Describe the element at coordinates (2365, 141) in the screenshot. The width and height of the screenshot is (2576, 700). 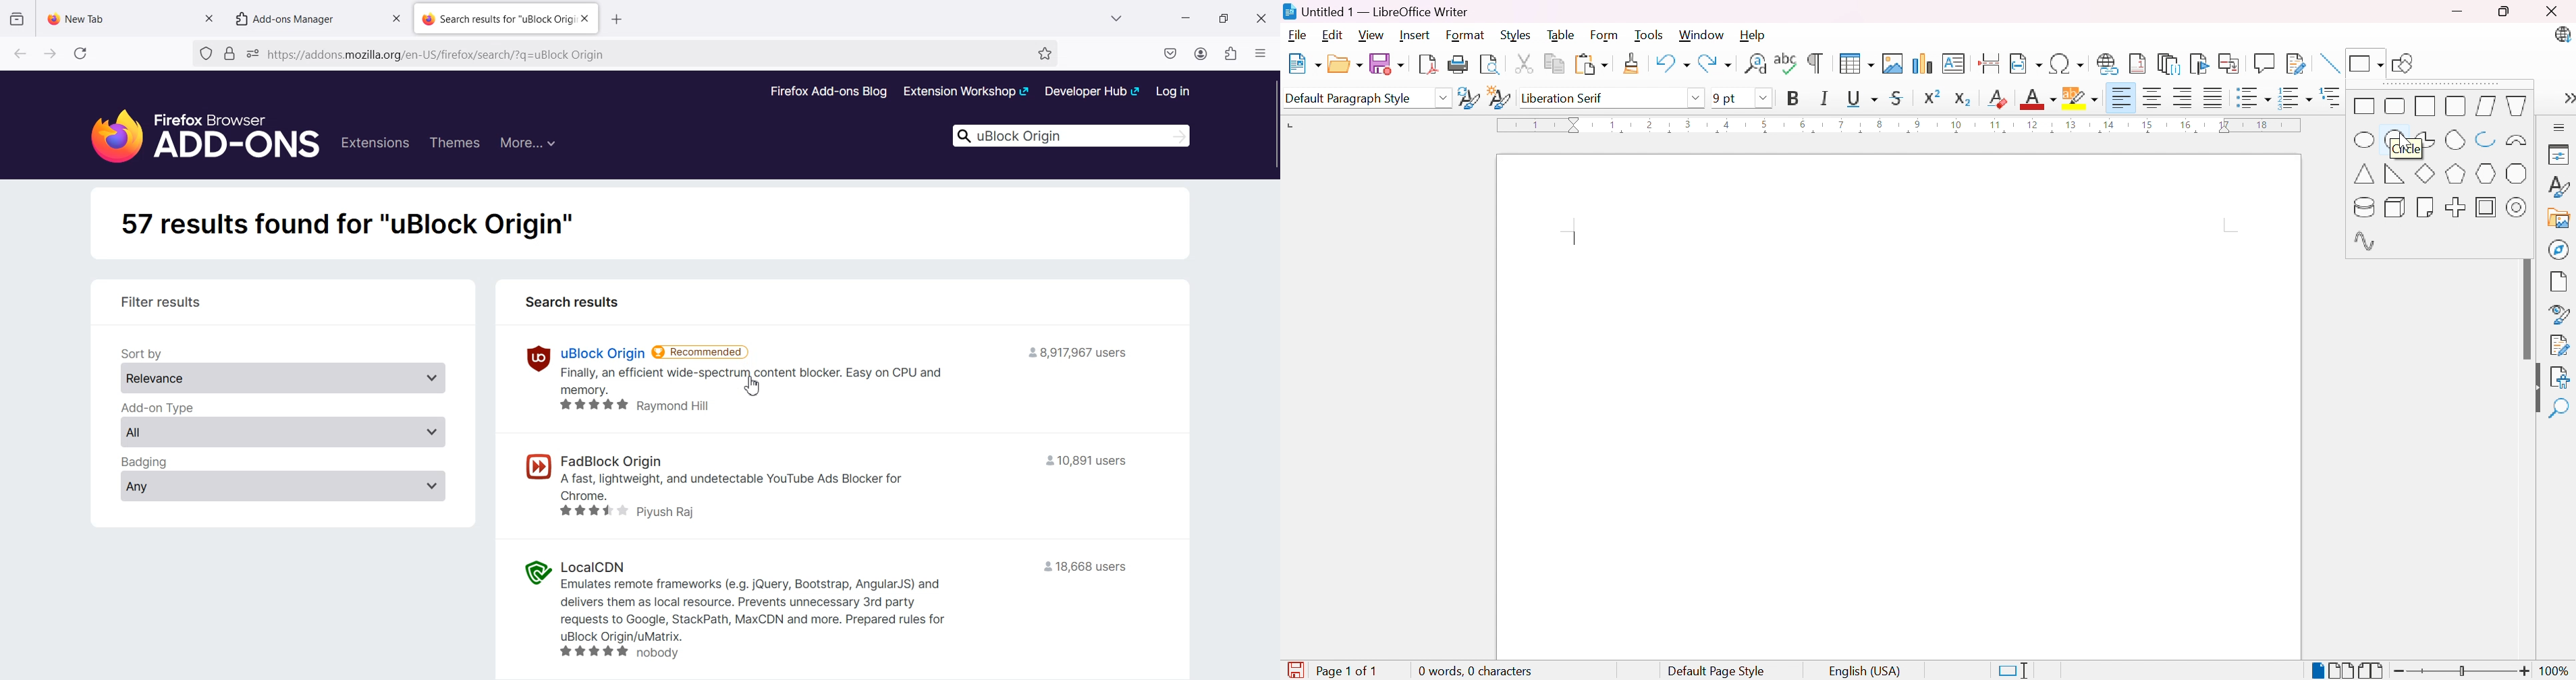
I see `Ellipse` at that location.